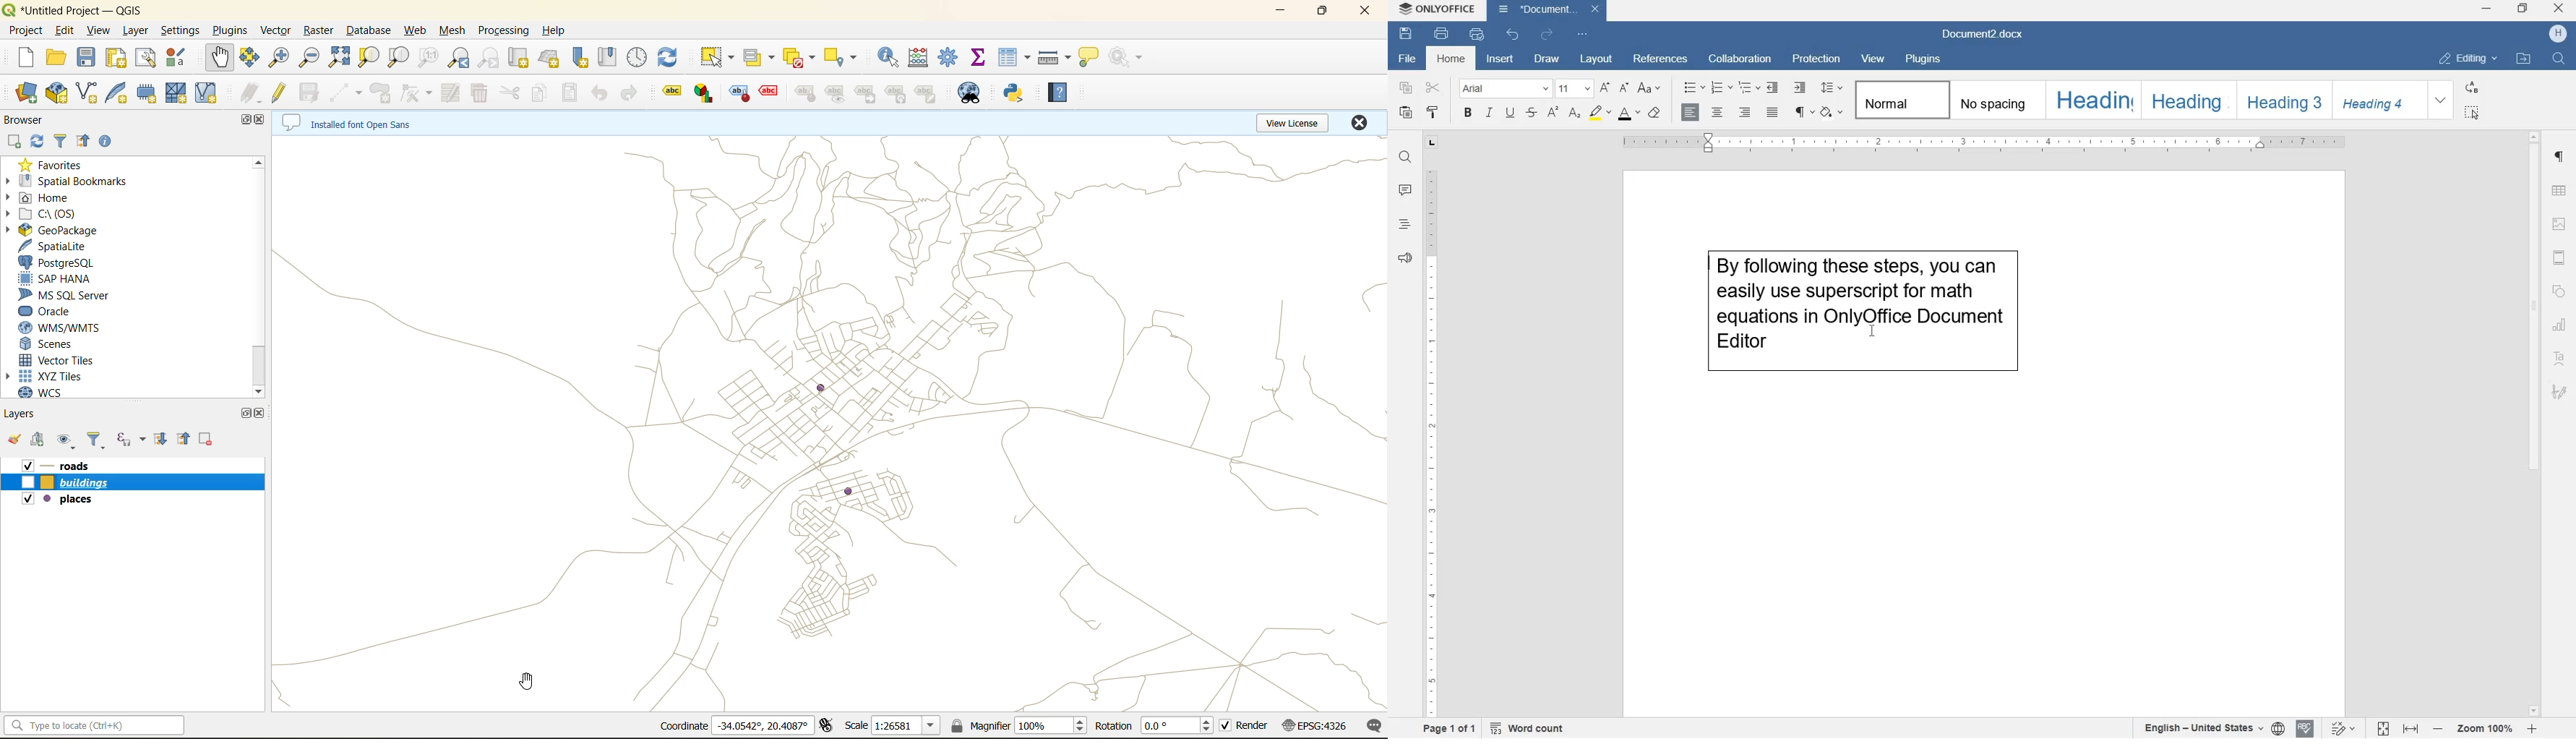  What do you see at coordinates (1661, 61) in the screenshot?
I see `references` at bounding box center [1661, 61].